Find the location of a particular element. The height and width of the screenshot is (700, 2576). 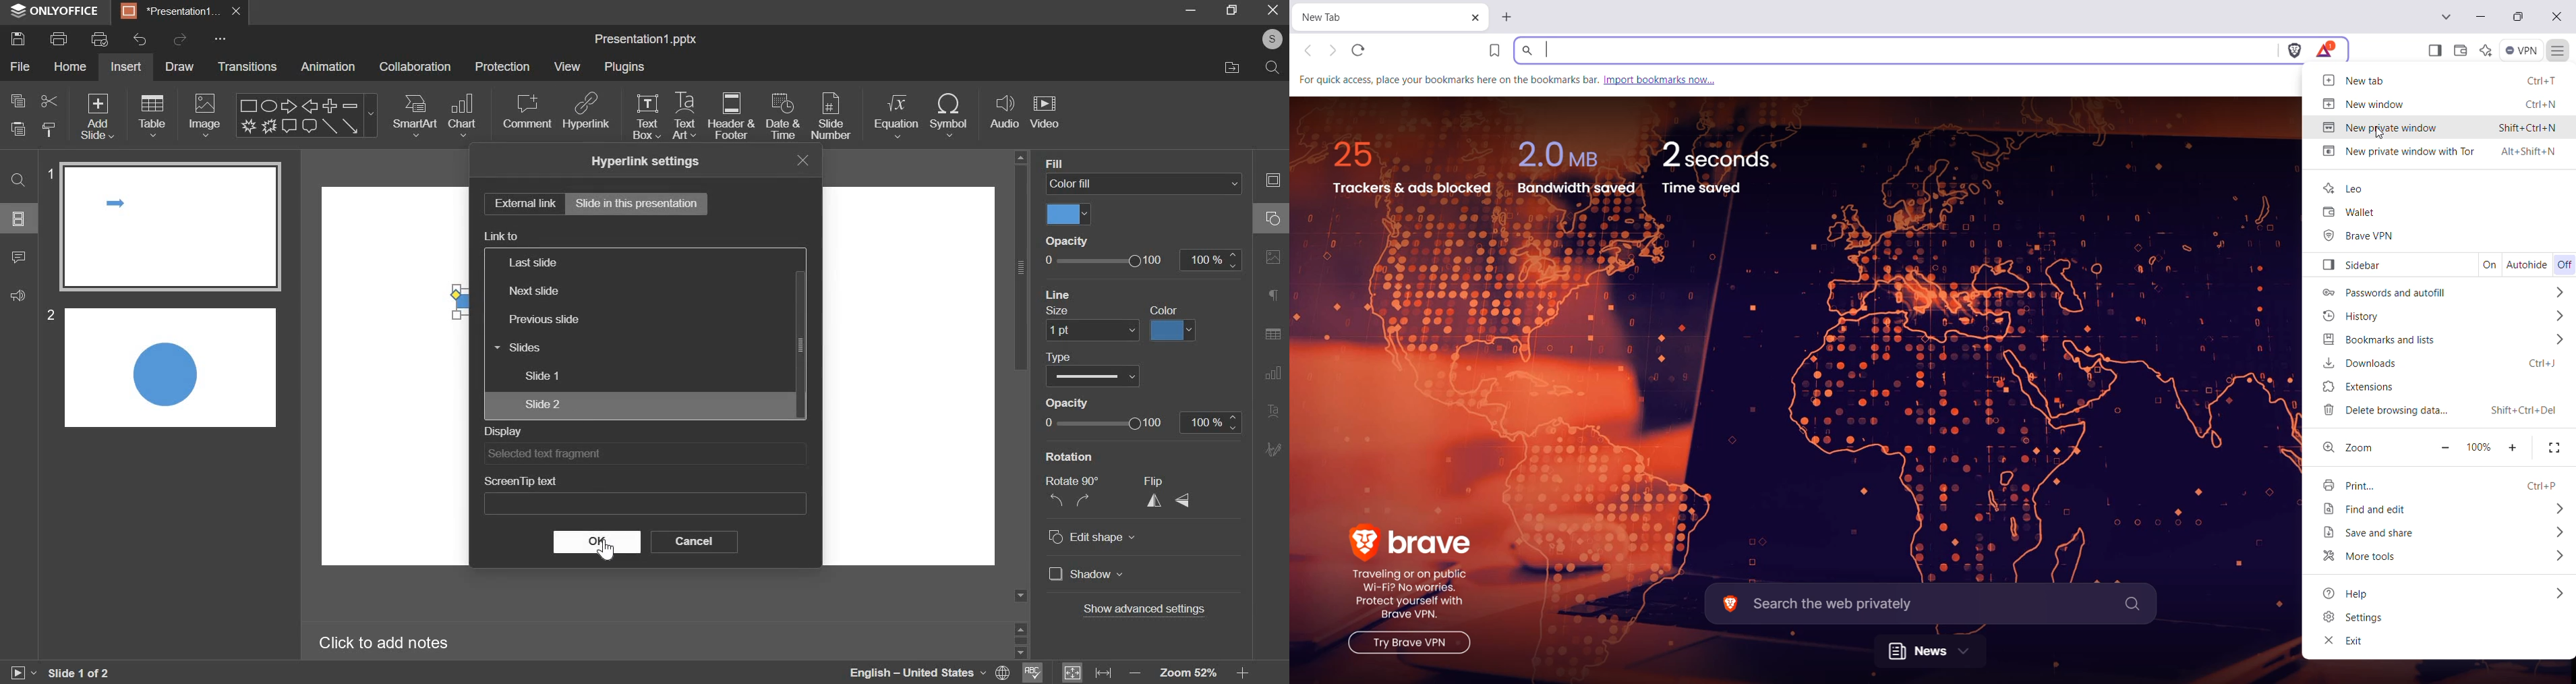

increase zoom is located at coordinates (1242, 672).